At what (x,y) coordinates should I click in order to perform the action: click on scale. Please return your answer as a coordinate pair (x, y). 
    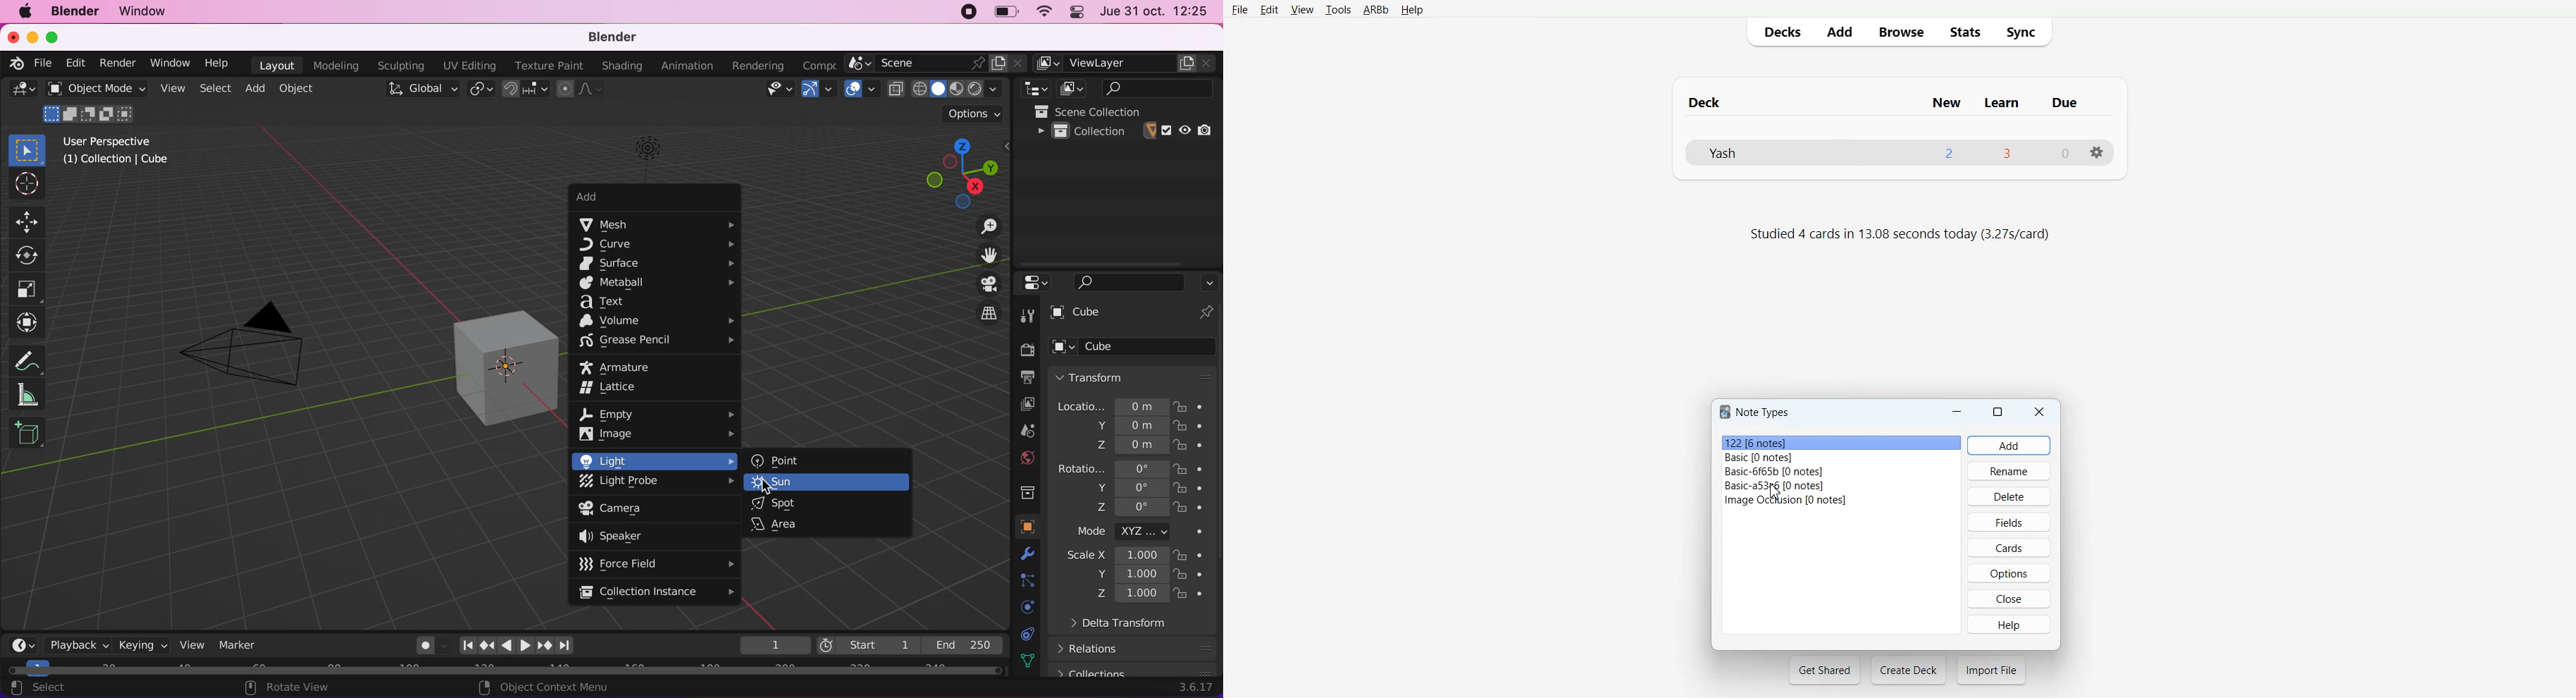
    Looking at the image, I should click on (32, 288).